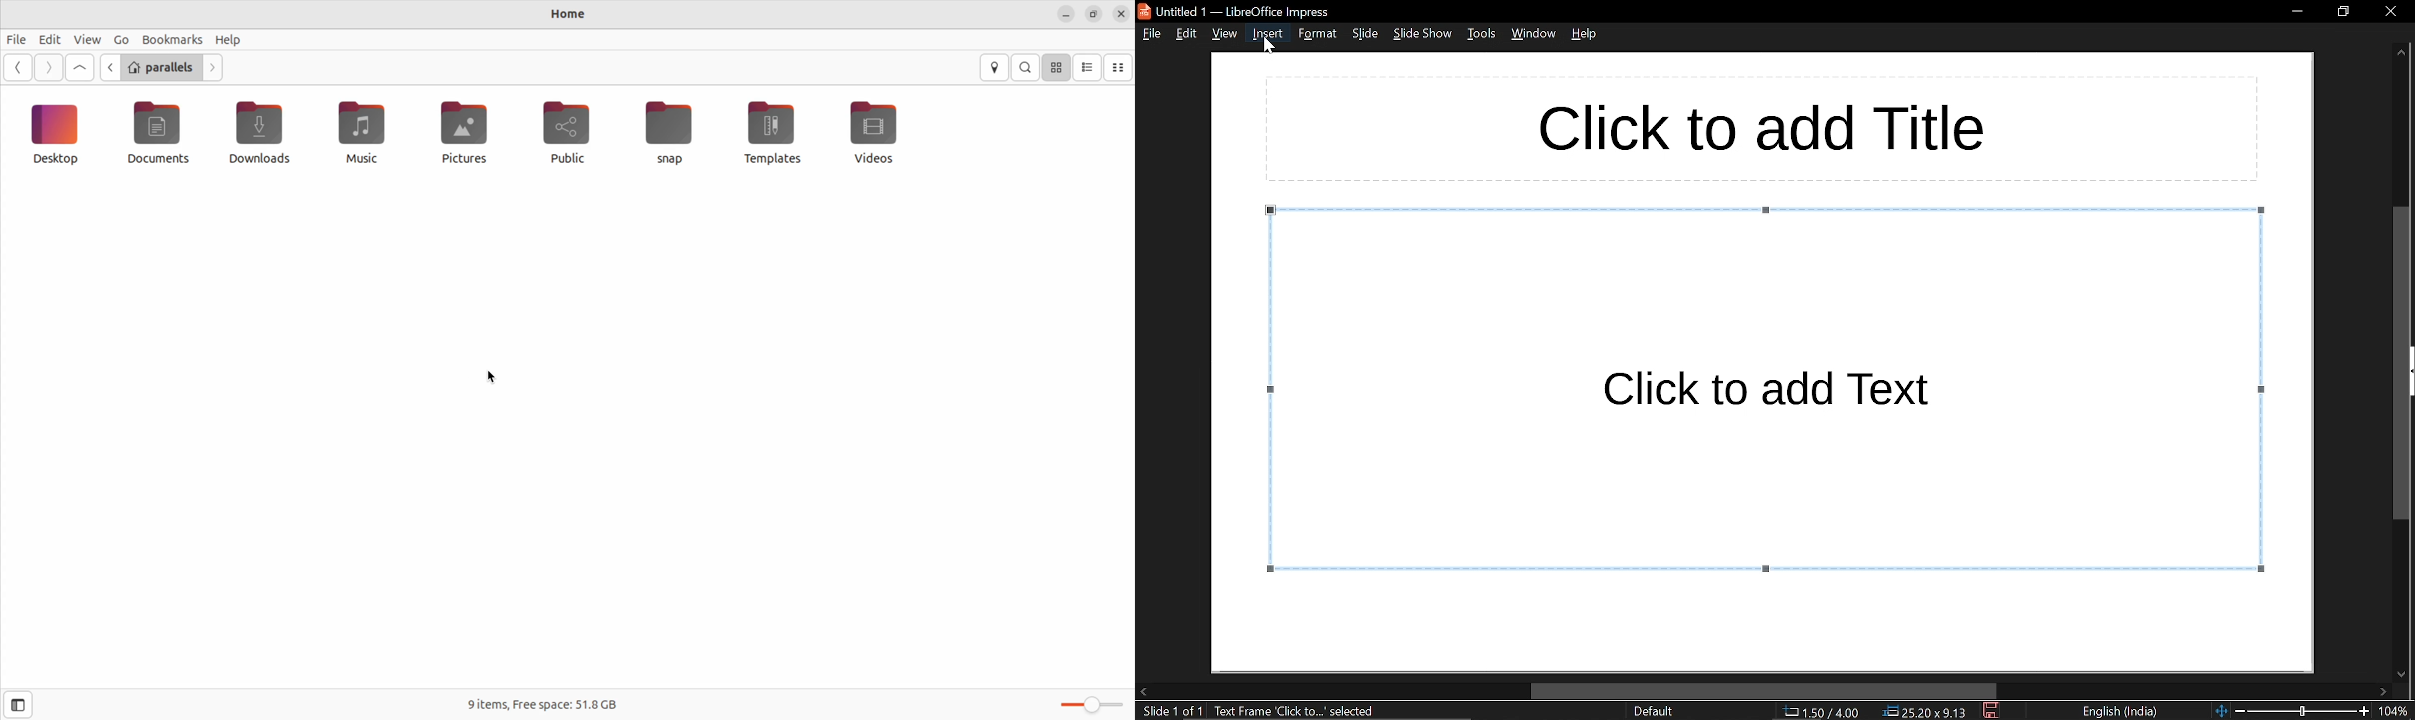 The width and height of the screenshot is (2436, 728). What do you see at coordinates (260, 132) in the screenshot?
I see `downloads` at bounding box center [260, 132].